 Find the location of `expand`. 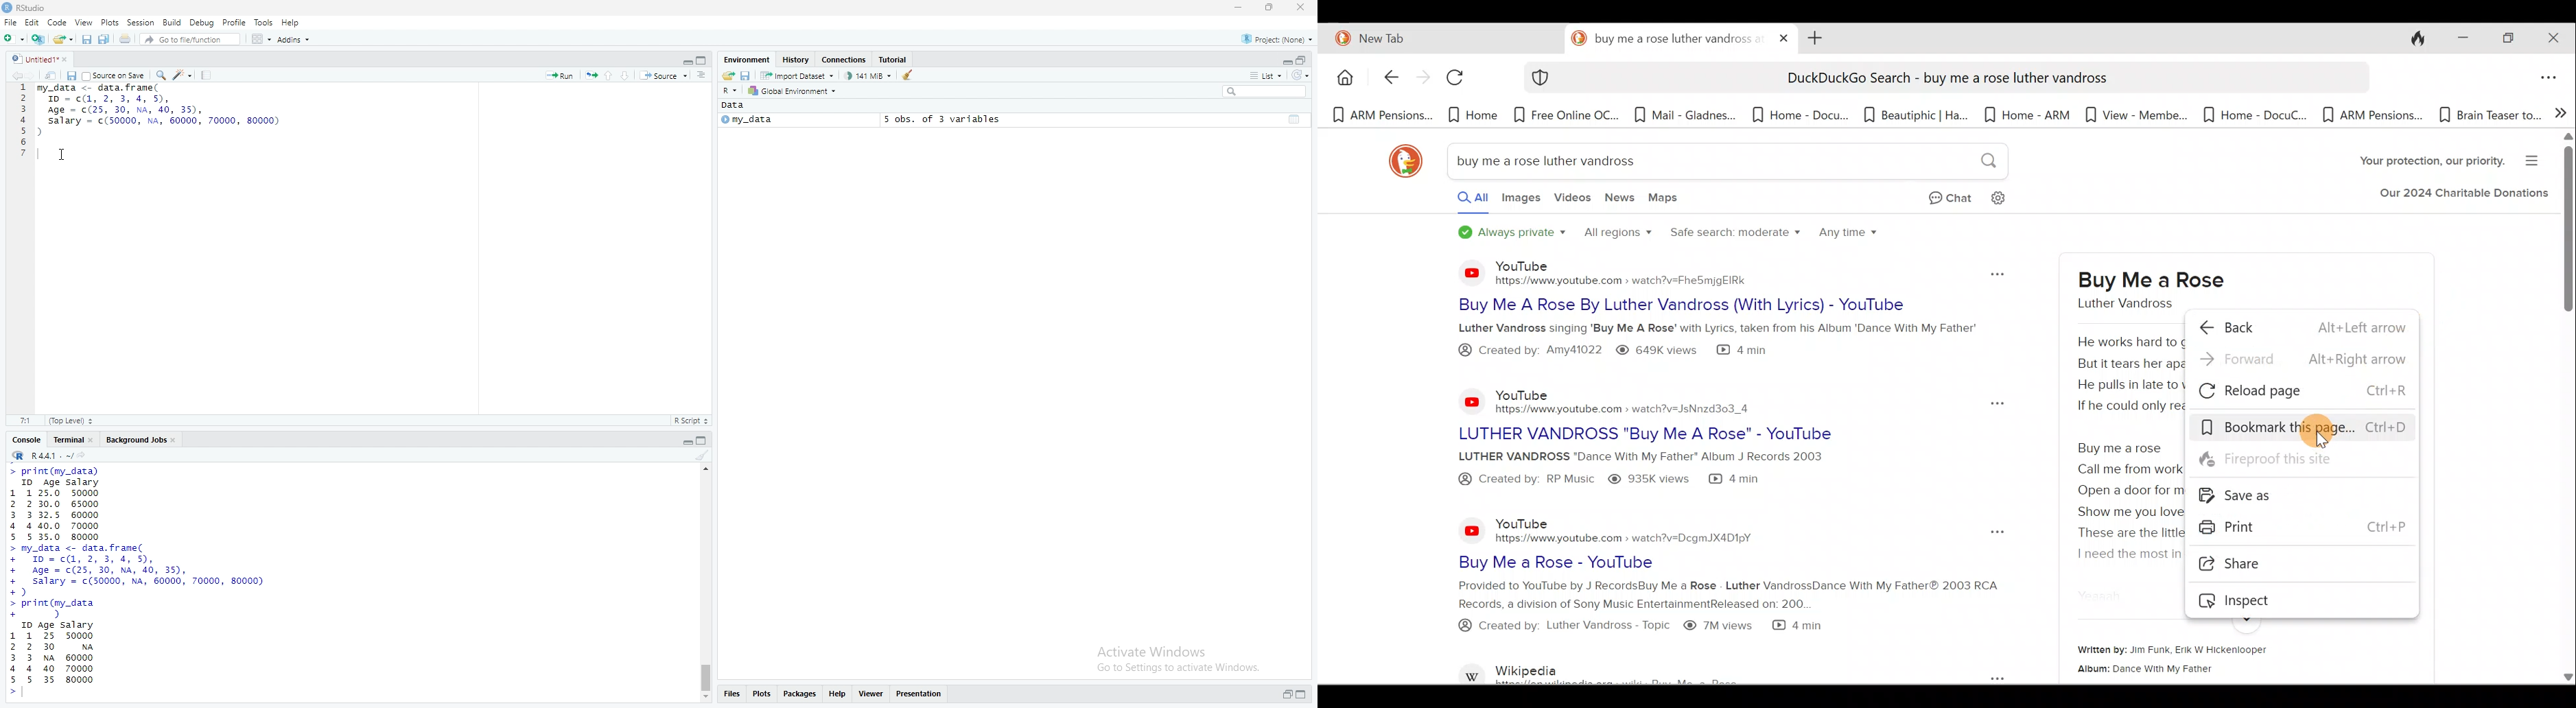

expand is located at coordinates (686, 61).